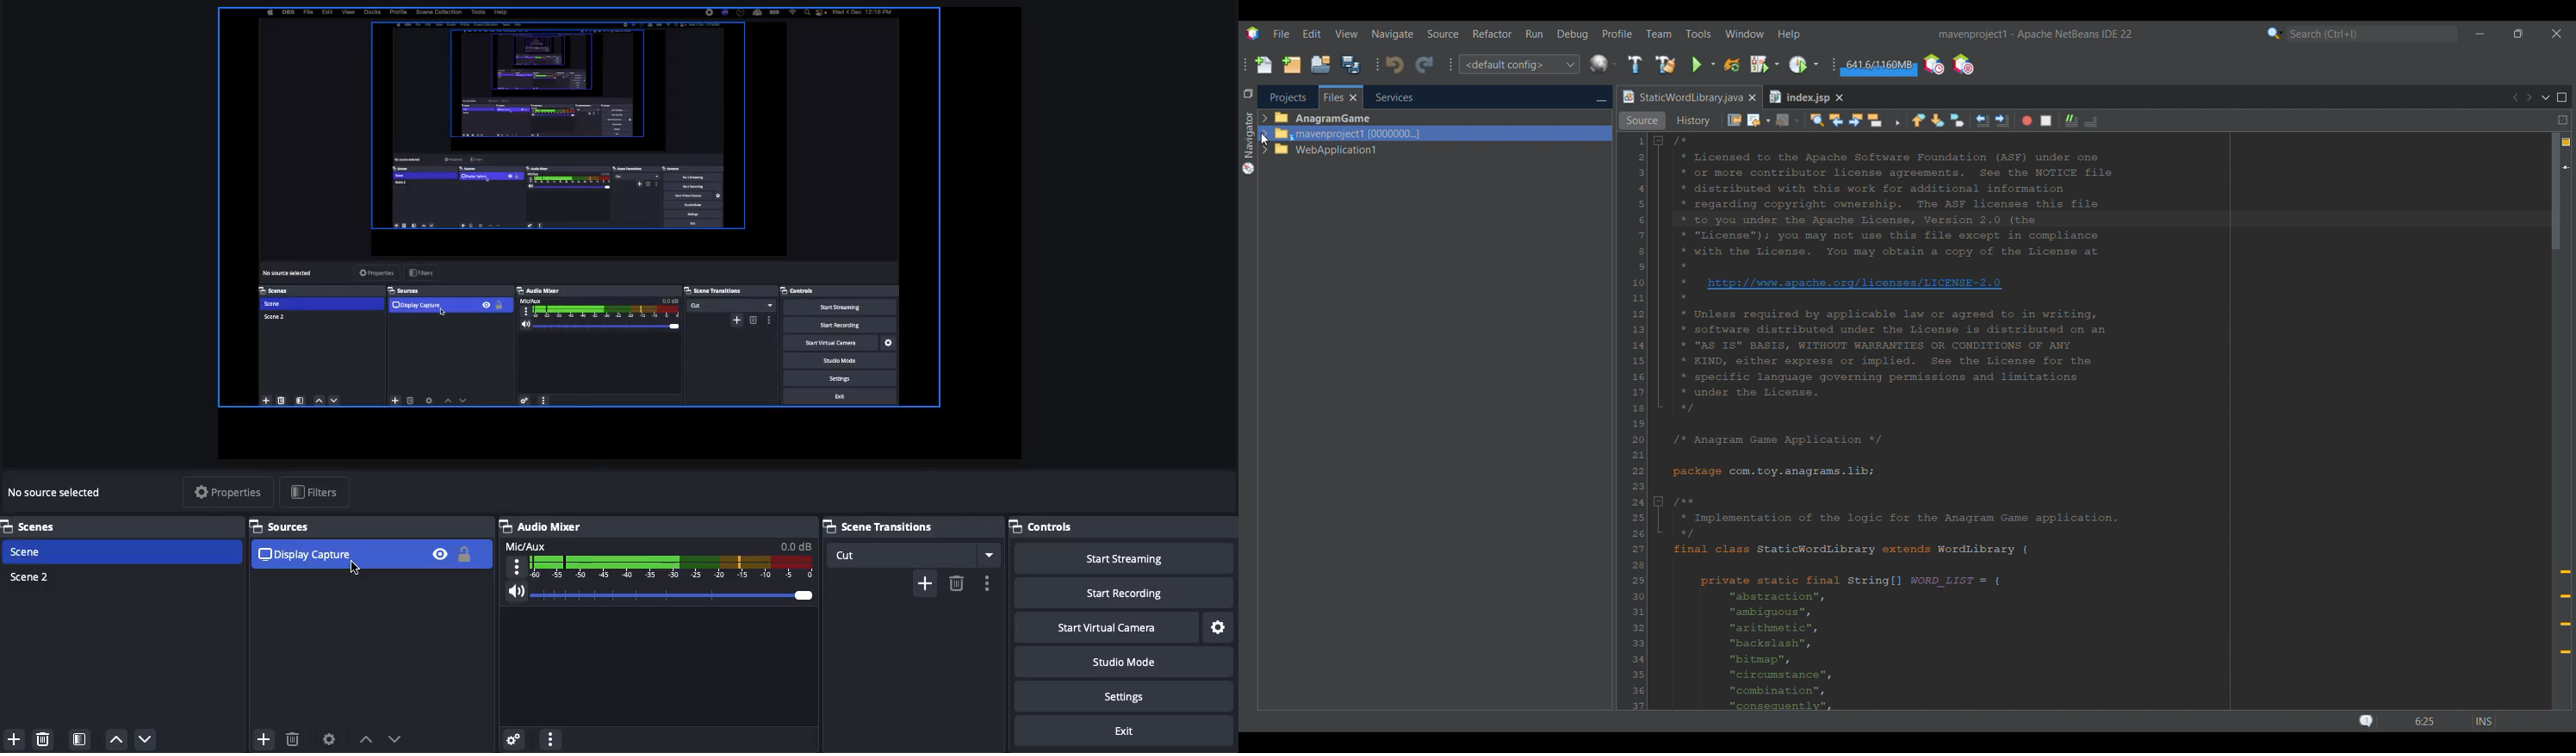 This screenshot has width=2576, height=756. Describe the element at coordinates (61, 494) in the screenshot. I see `No sources selected ` at that location.